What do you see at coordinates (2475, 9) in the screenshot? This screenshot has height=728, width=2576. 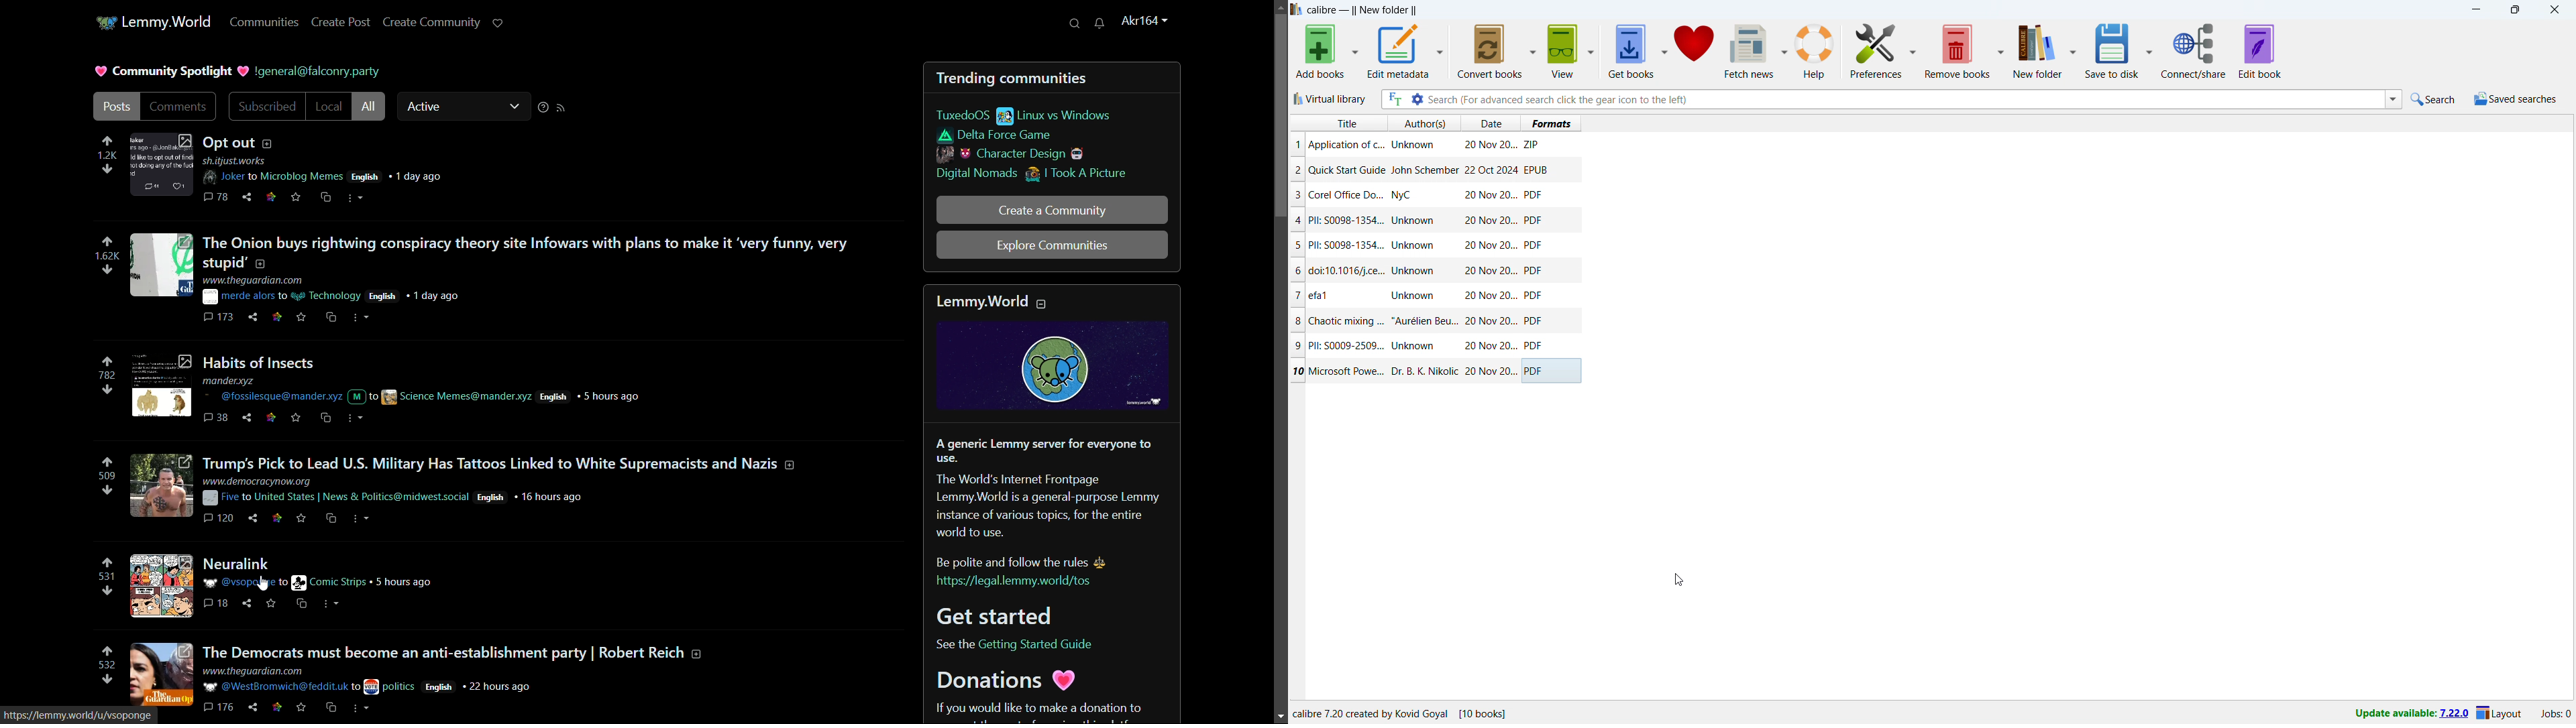 I see `minimize` at bounding box center [2475, 9].